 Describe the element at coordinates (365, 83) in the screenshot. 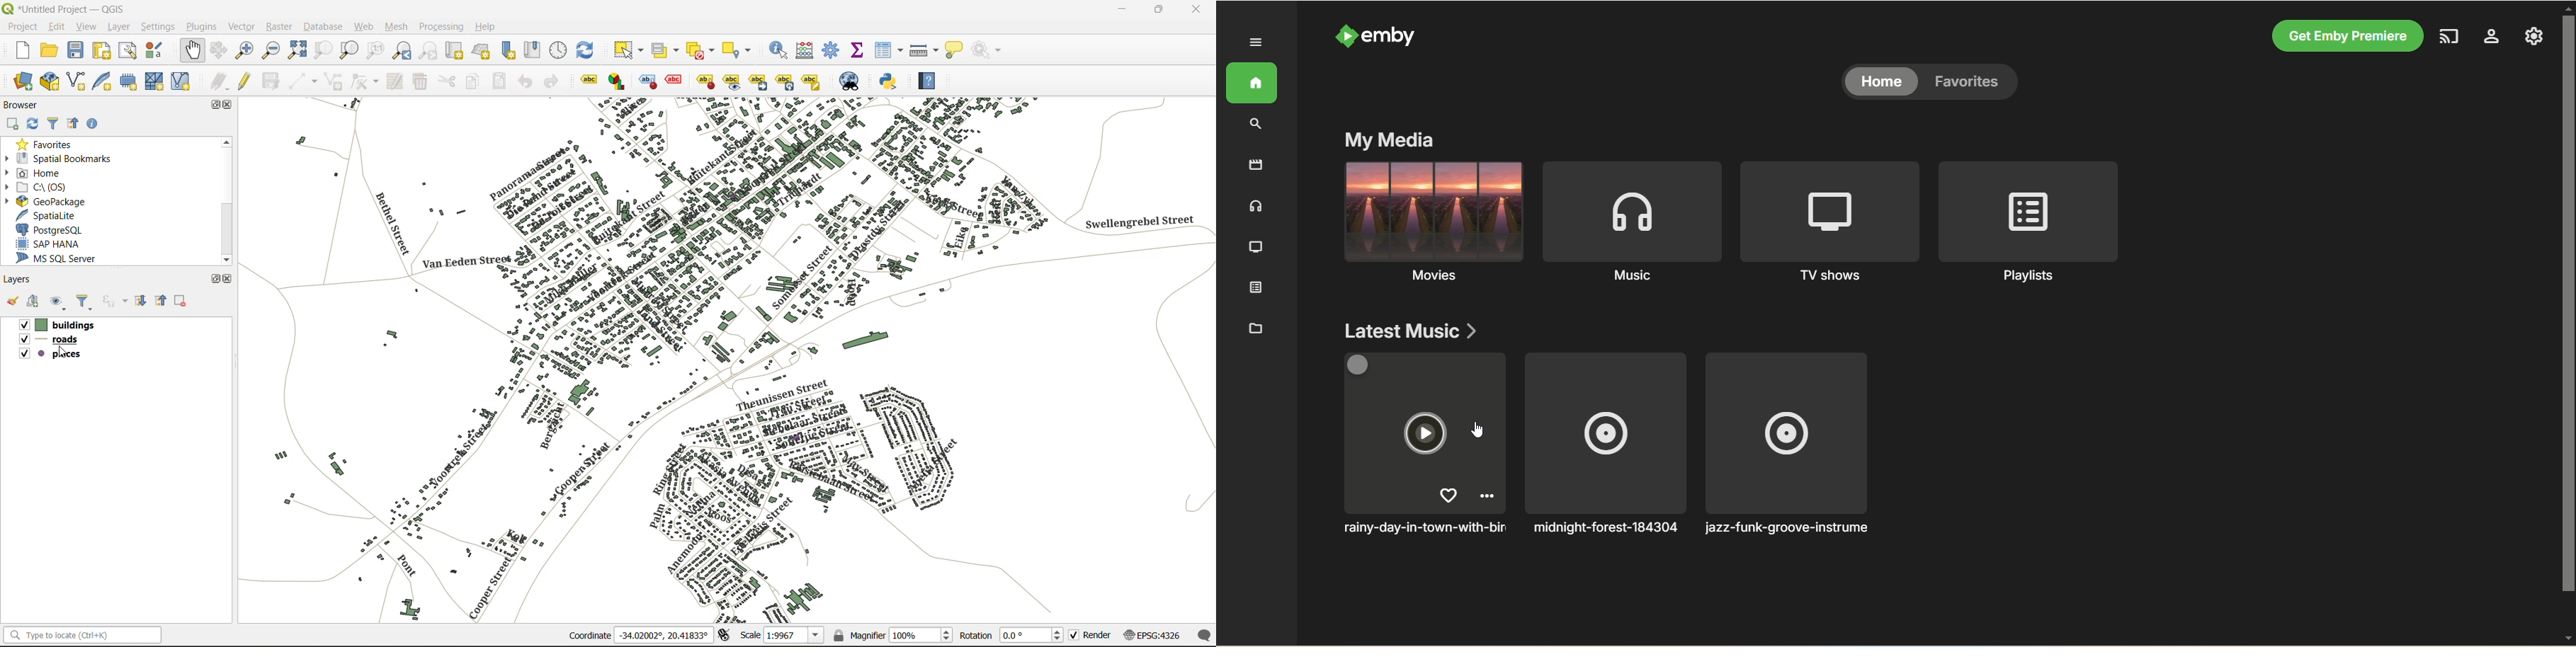

I see `vertex tools` at that location.